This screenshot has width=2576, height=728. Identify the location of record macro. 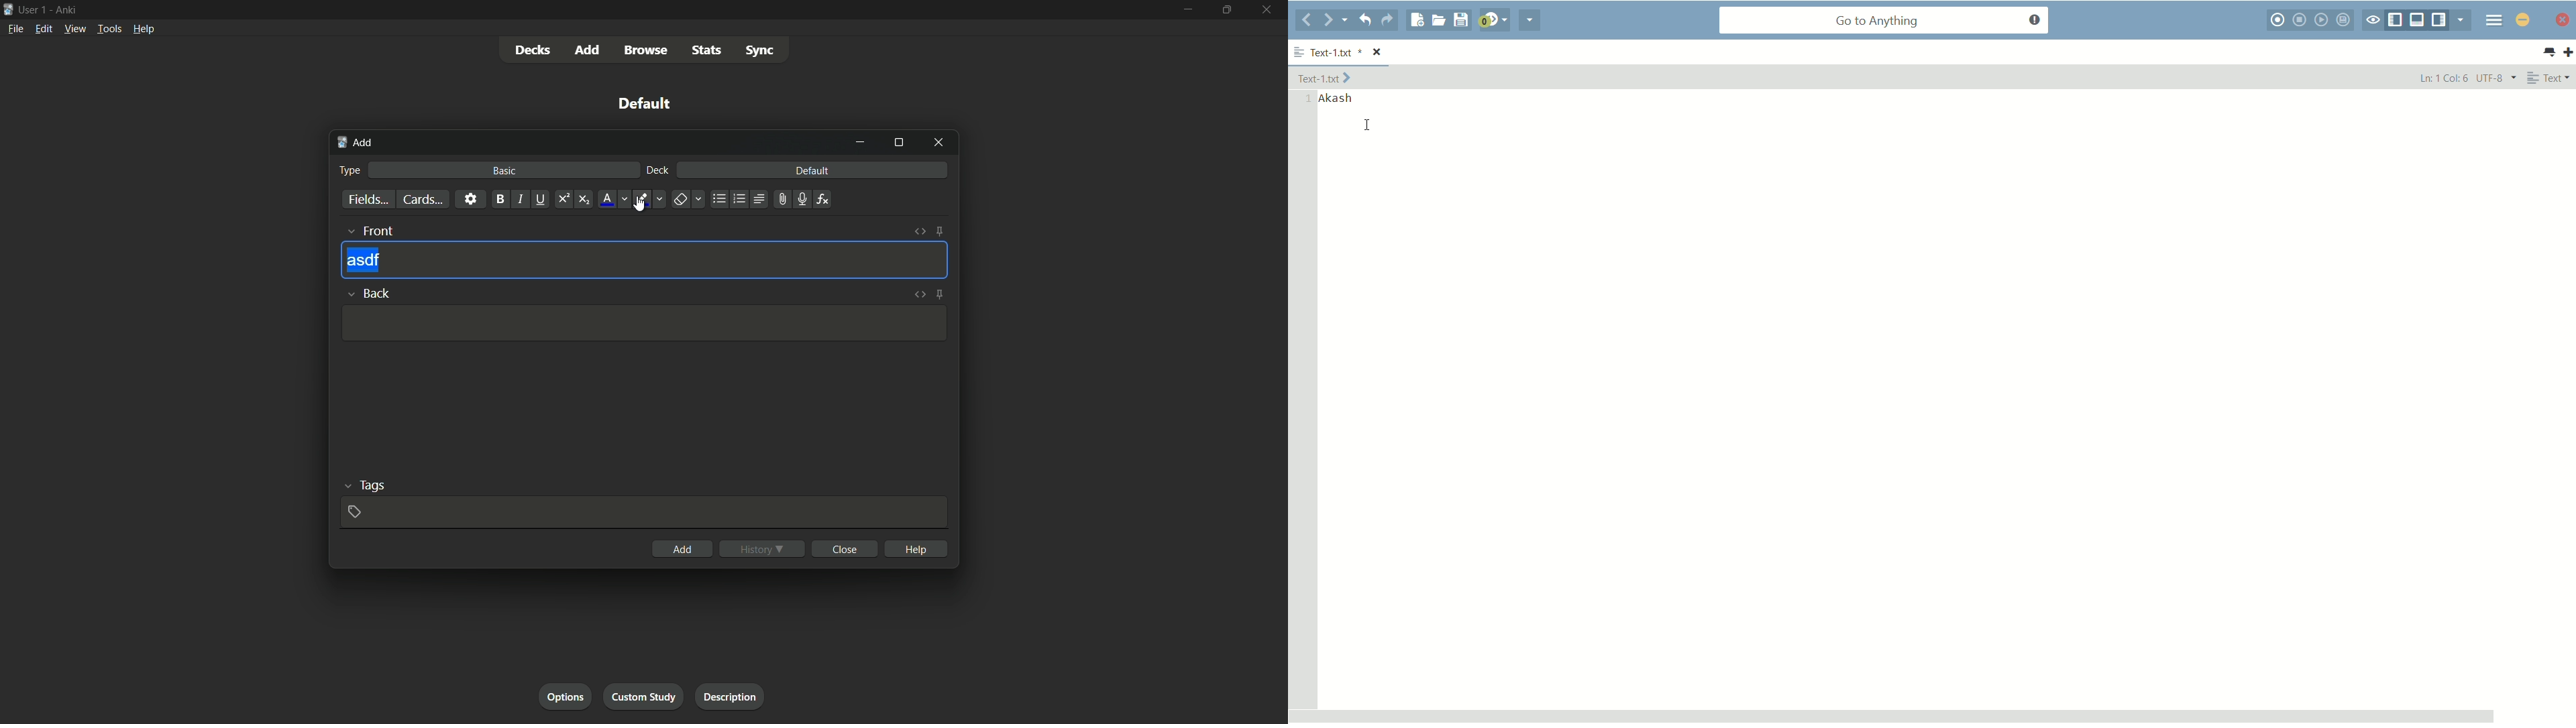
(2277, 20).